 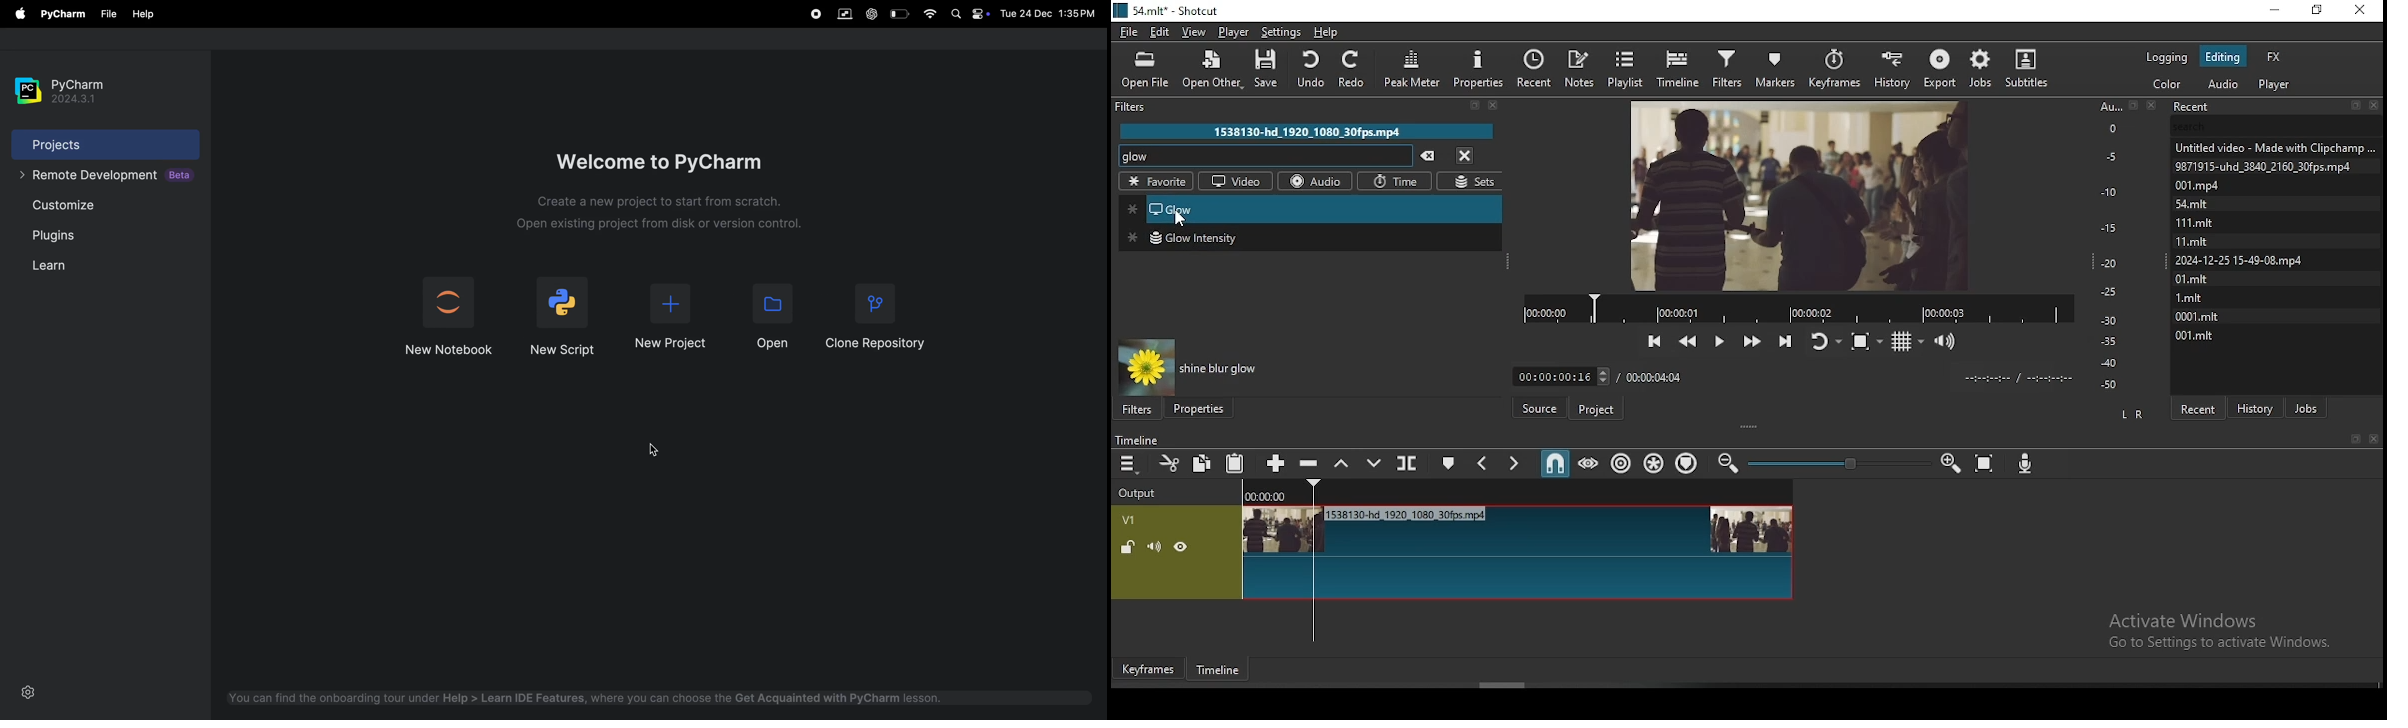 I want to click on filters, so click(x=1138, y=409).